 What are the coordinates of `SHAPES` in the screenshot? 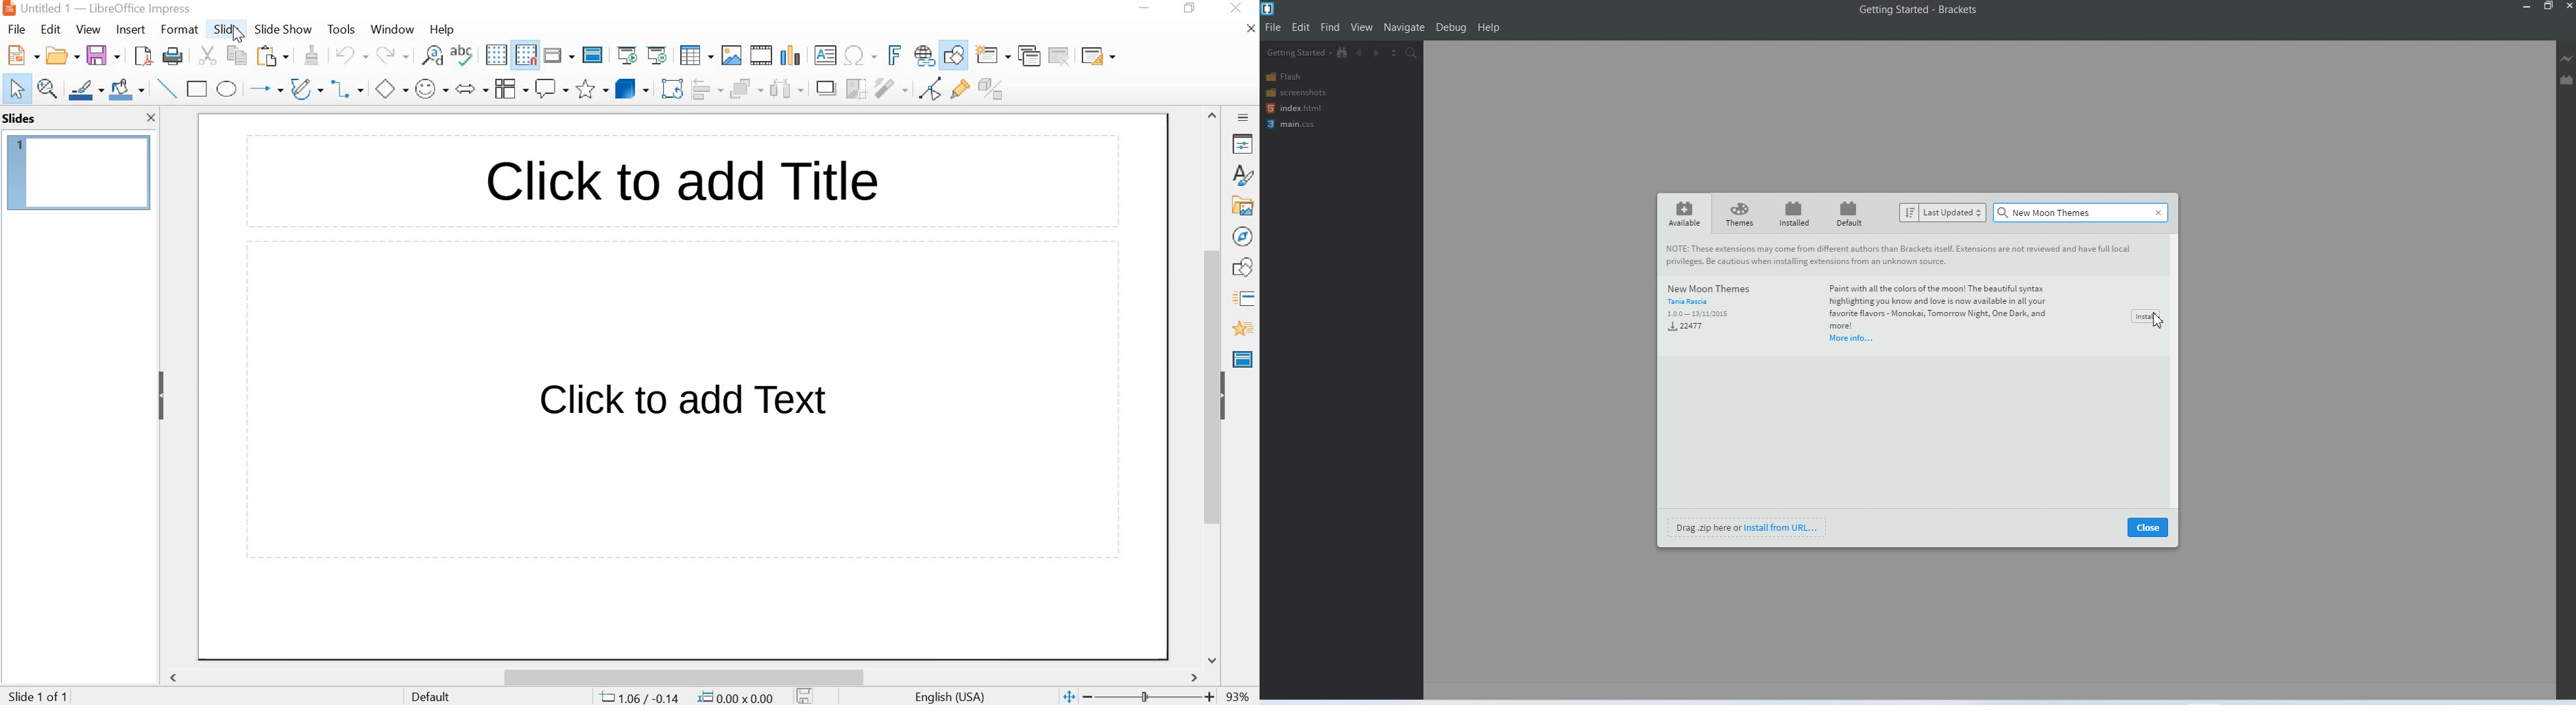 It's located at (1245, 267).